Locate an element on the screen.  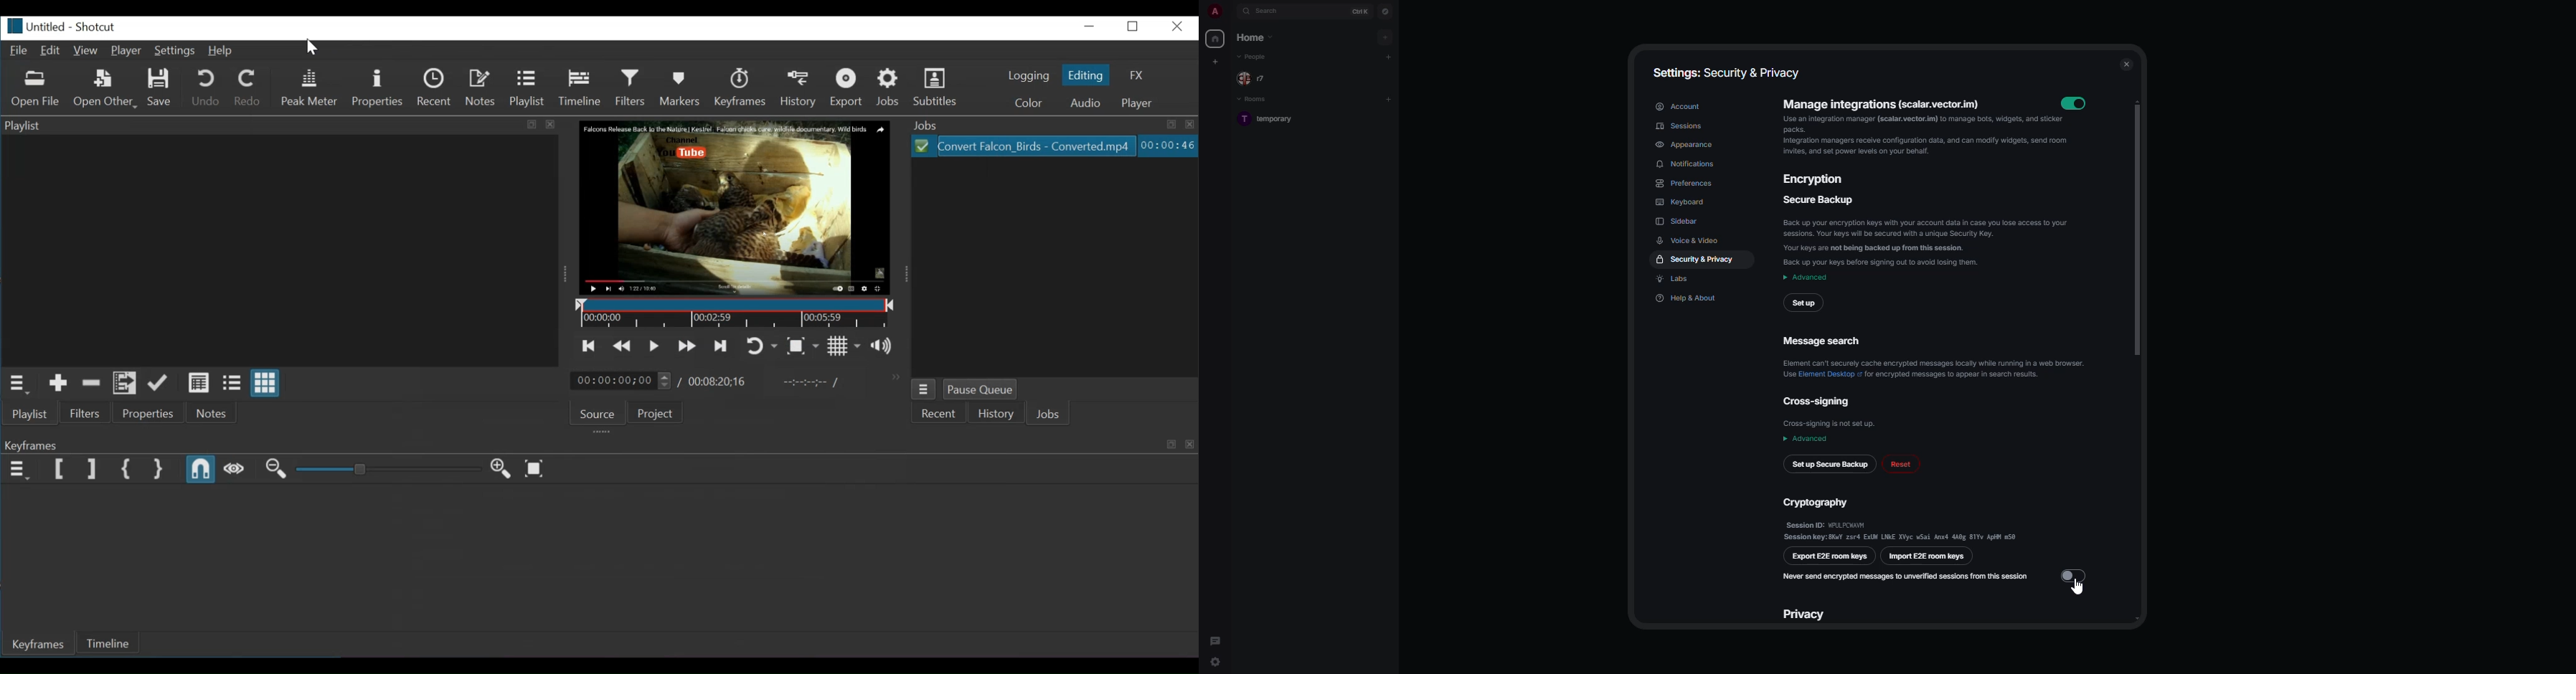
Zoom Keyframe in is located at coordinates (501, 470).